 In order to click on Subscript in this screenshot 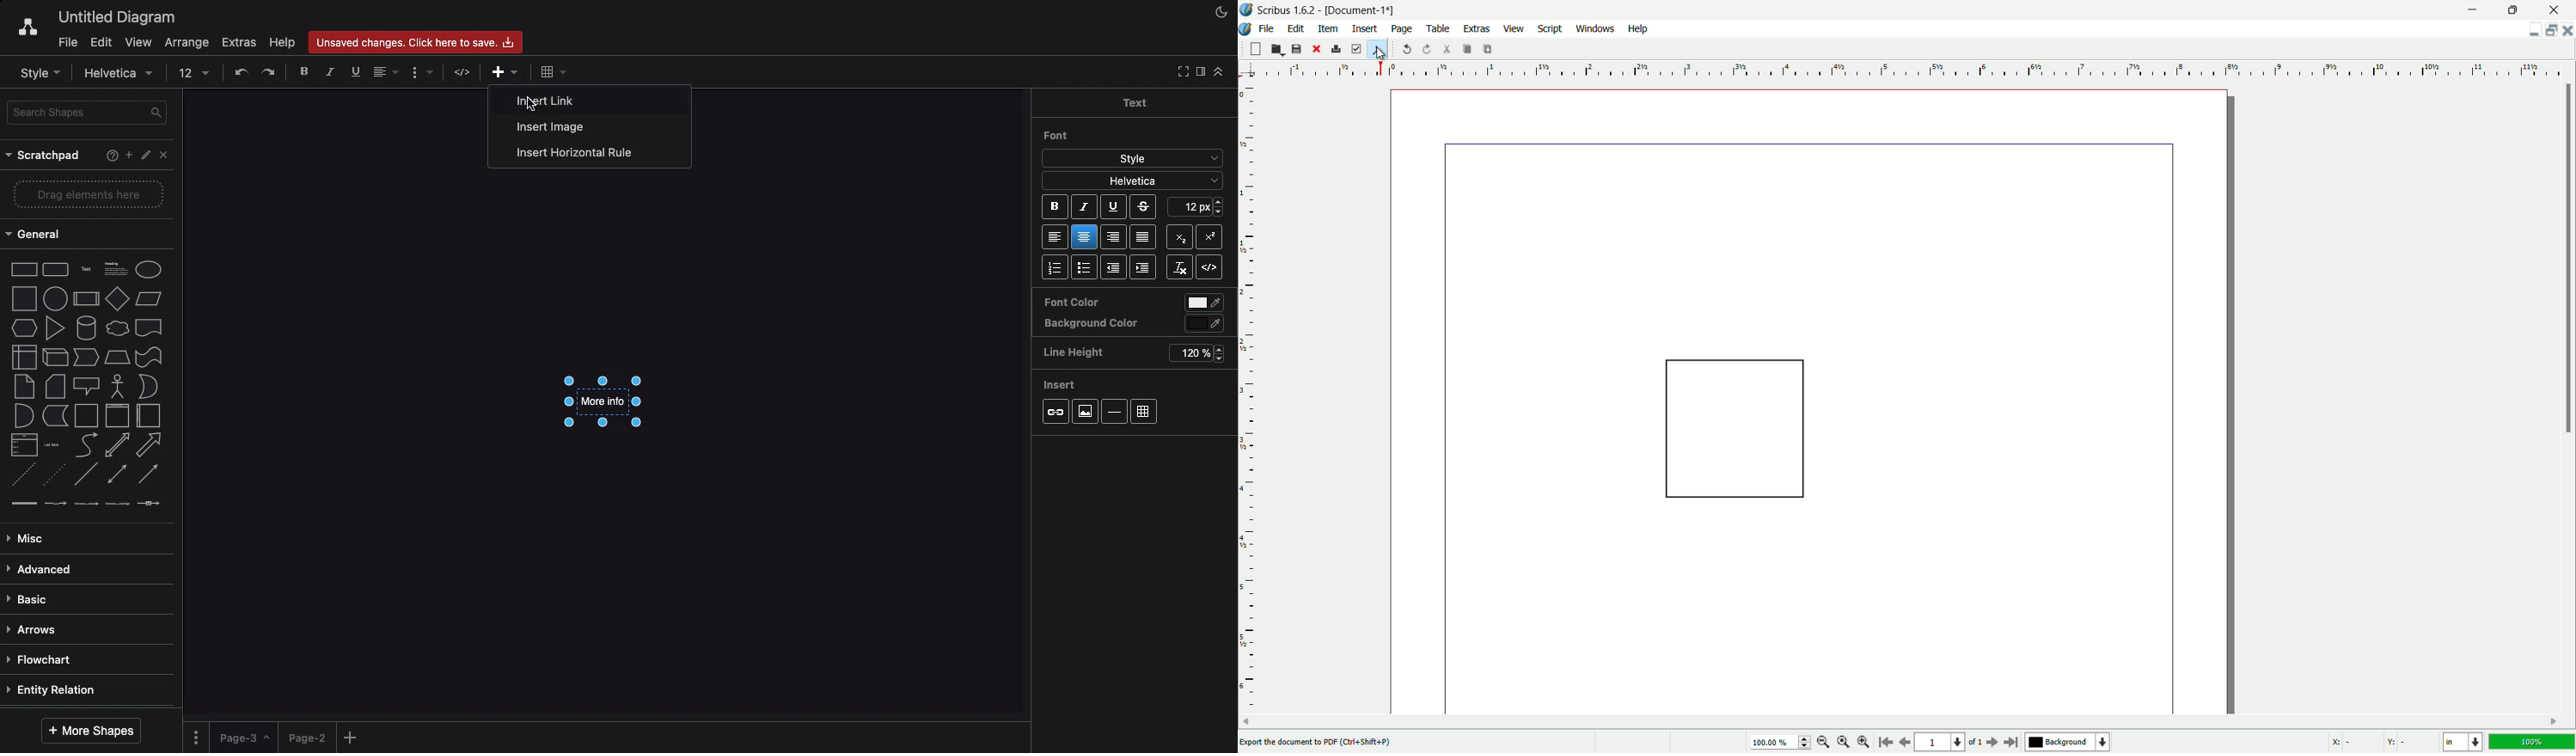, I will do `click(1214, 234)`.